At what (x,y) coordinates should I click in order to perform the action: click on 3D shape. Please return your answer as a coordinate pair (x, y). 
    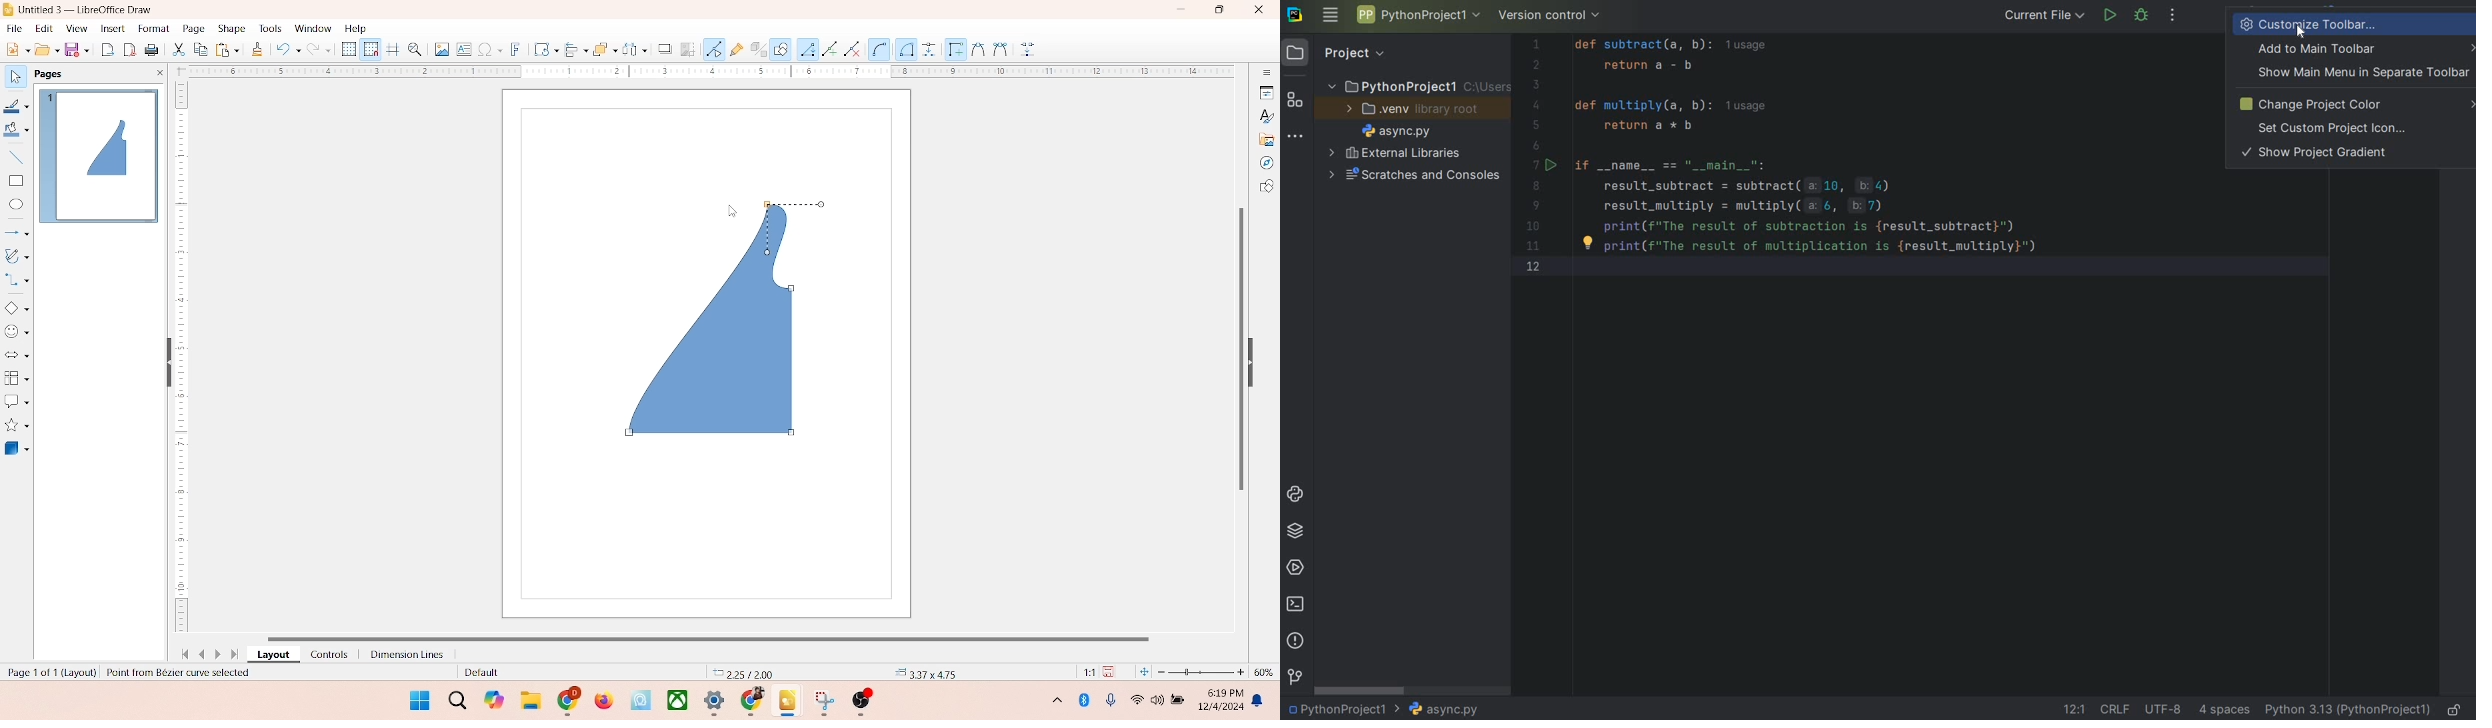
    Looking at the image, I should click on (17, 448).